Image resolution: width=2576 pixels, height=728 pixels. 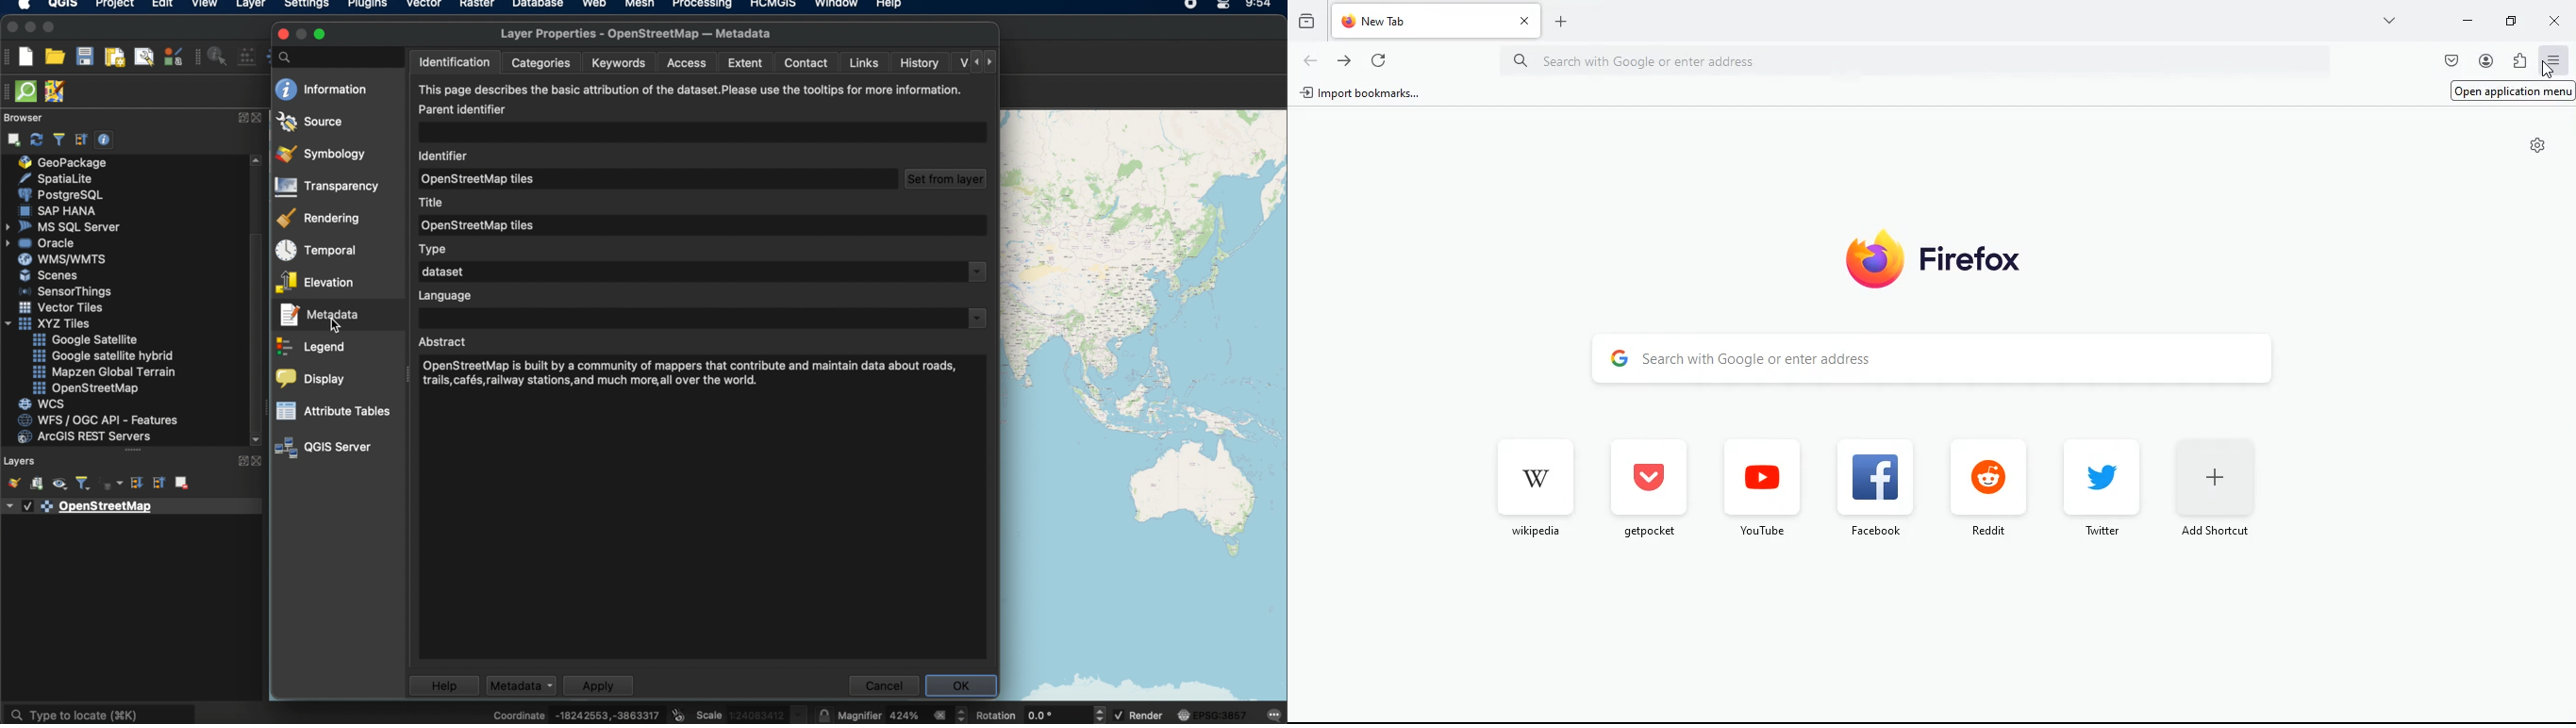 I want to click on openstreetmap tiles, so click(x=484, y=180).